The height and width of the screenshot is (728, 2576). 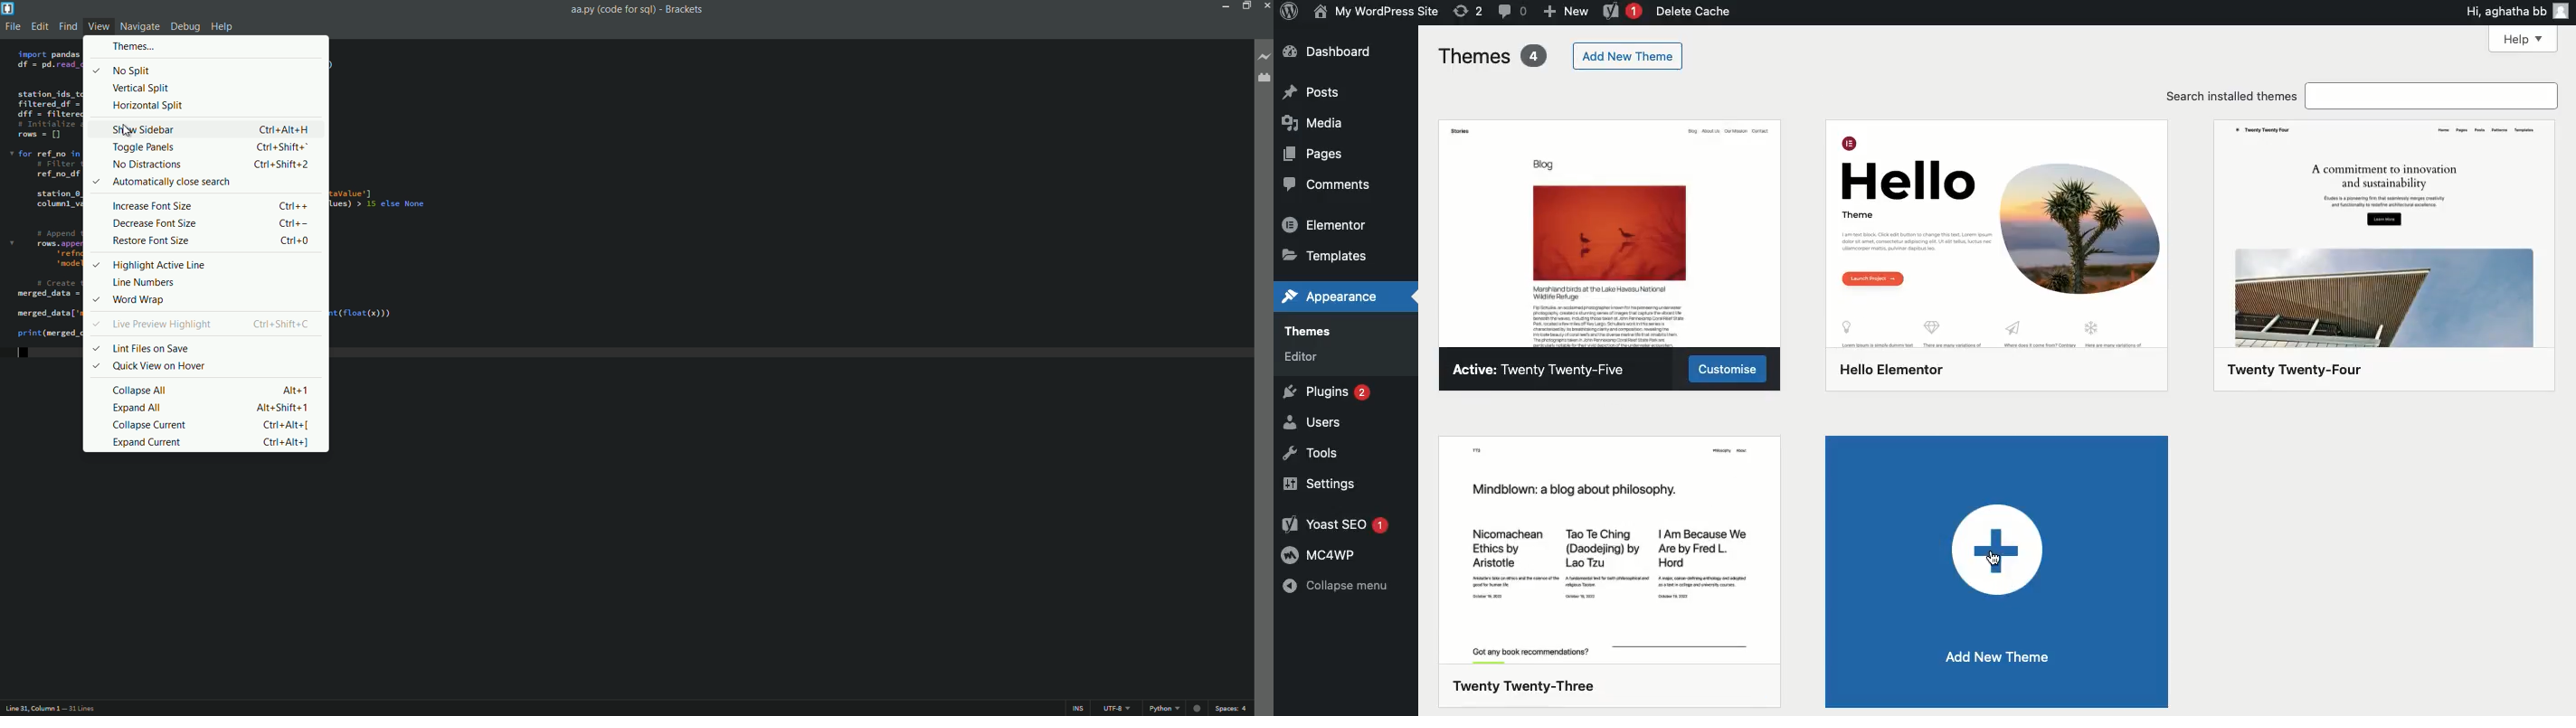 What do you see at coordinates (1311, 454) in the screenshot?
I see `Tools` at bounding box center [1311, 454].